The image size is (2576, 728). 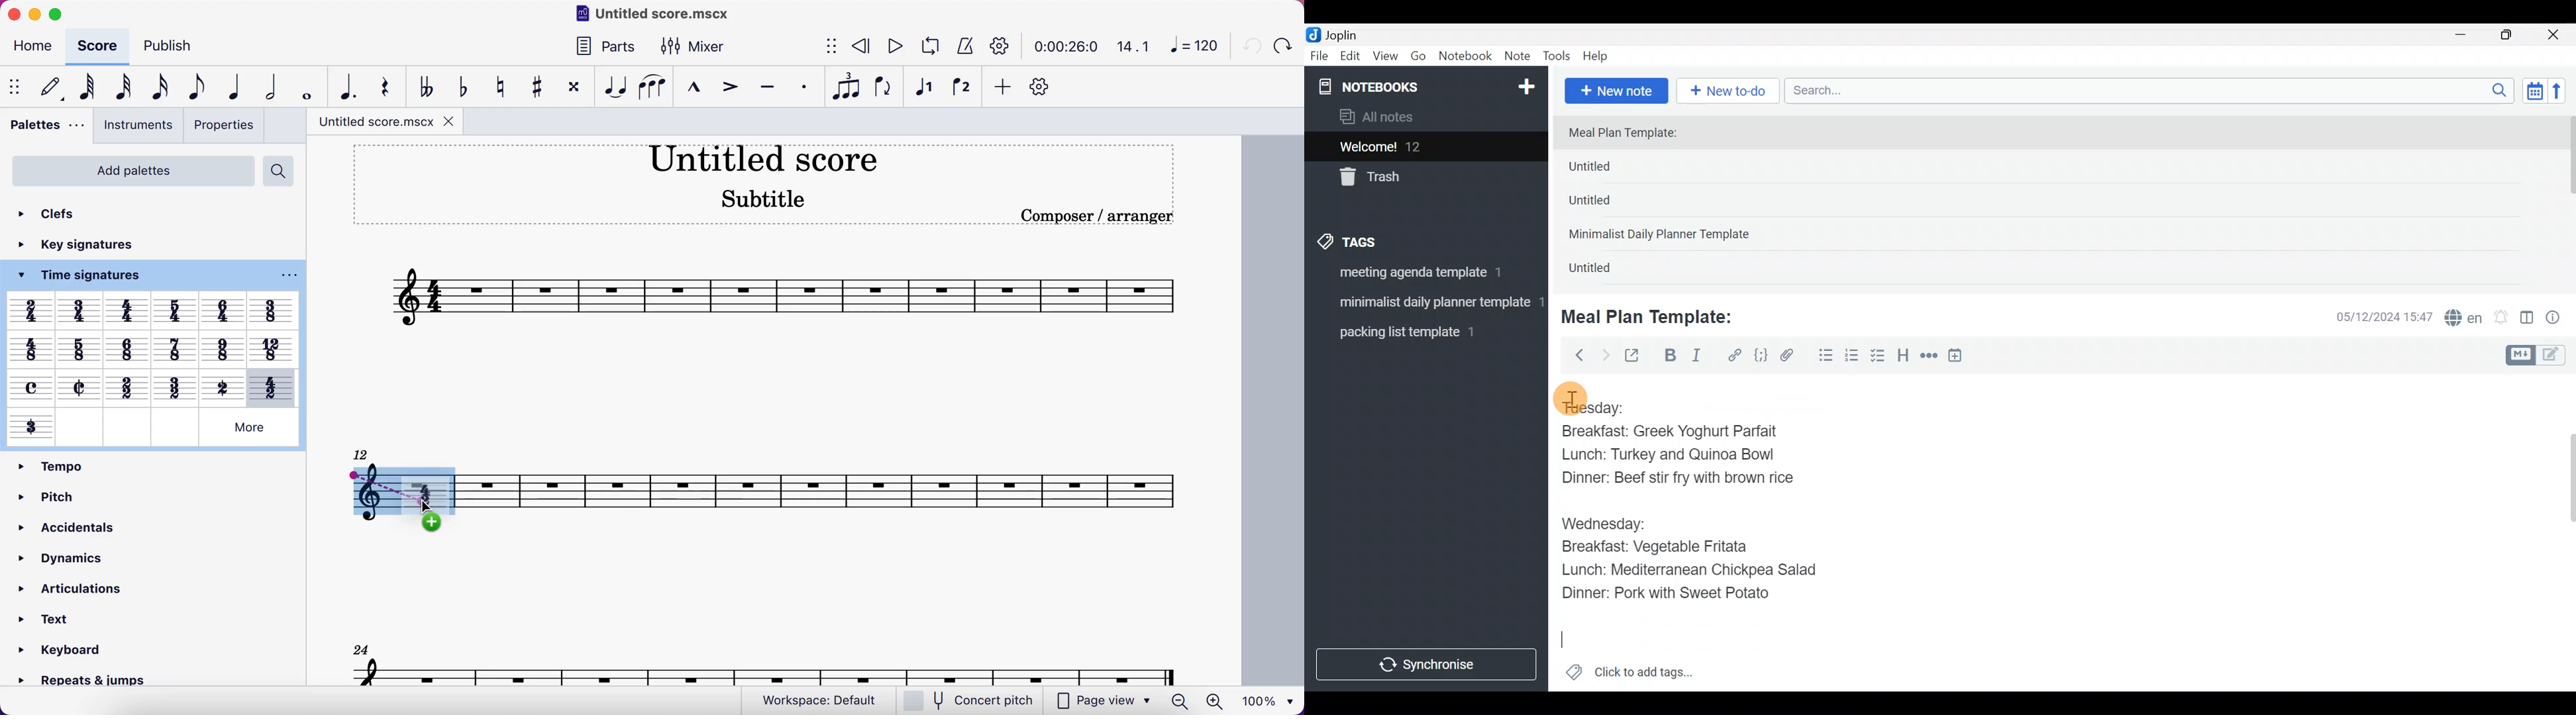 What do you see at coordinates (1600, 54) in the screenshot?
I see `Help` at bounding box center [1600, 54].